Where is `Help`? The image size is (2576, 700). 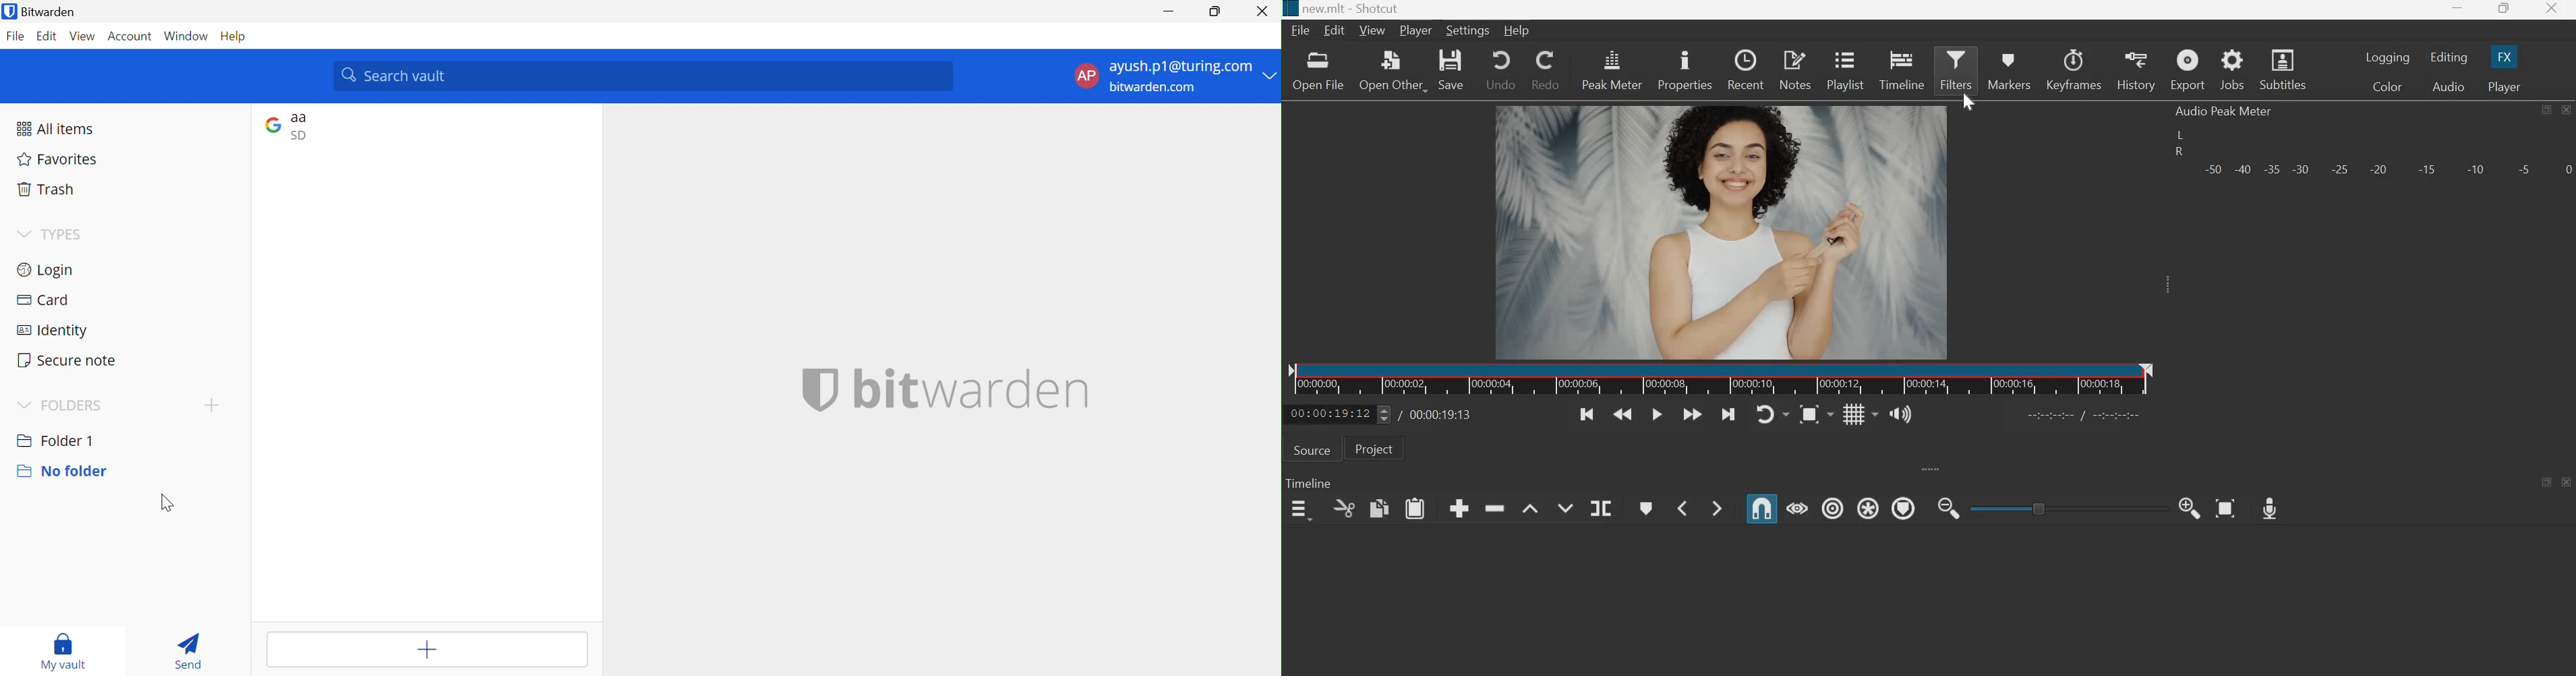
Help is located at coordinates (1521, 29).